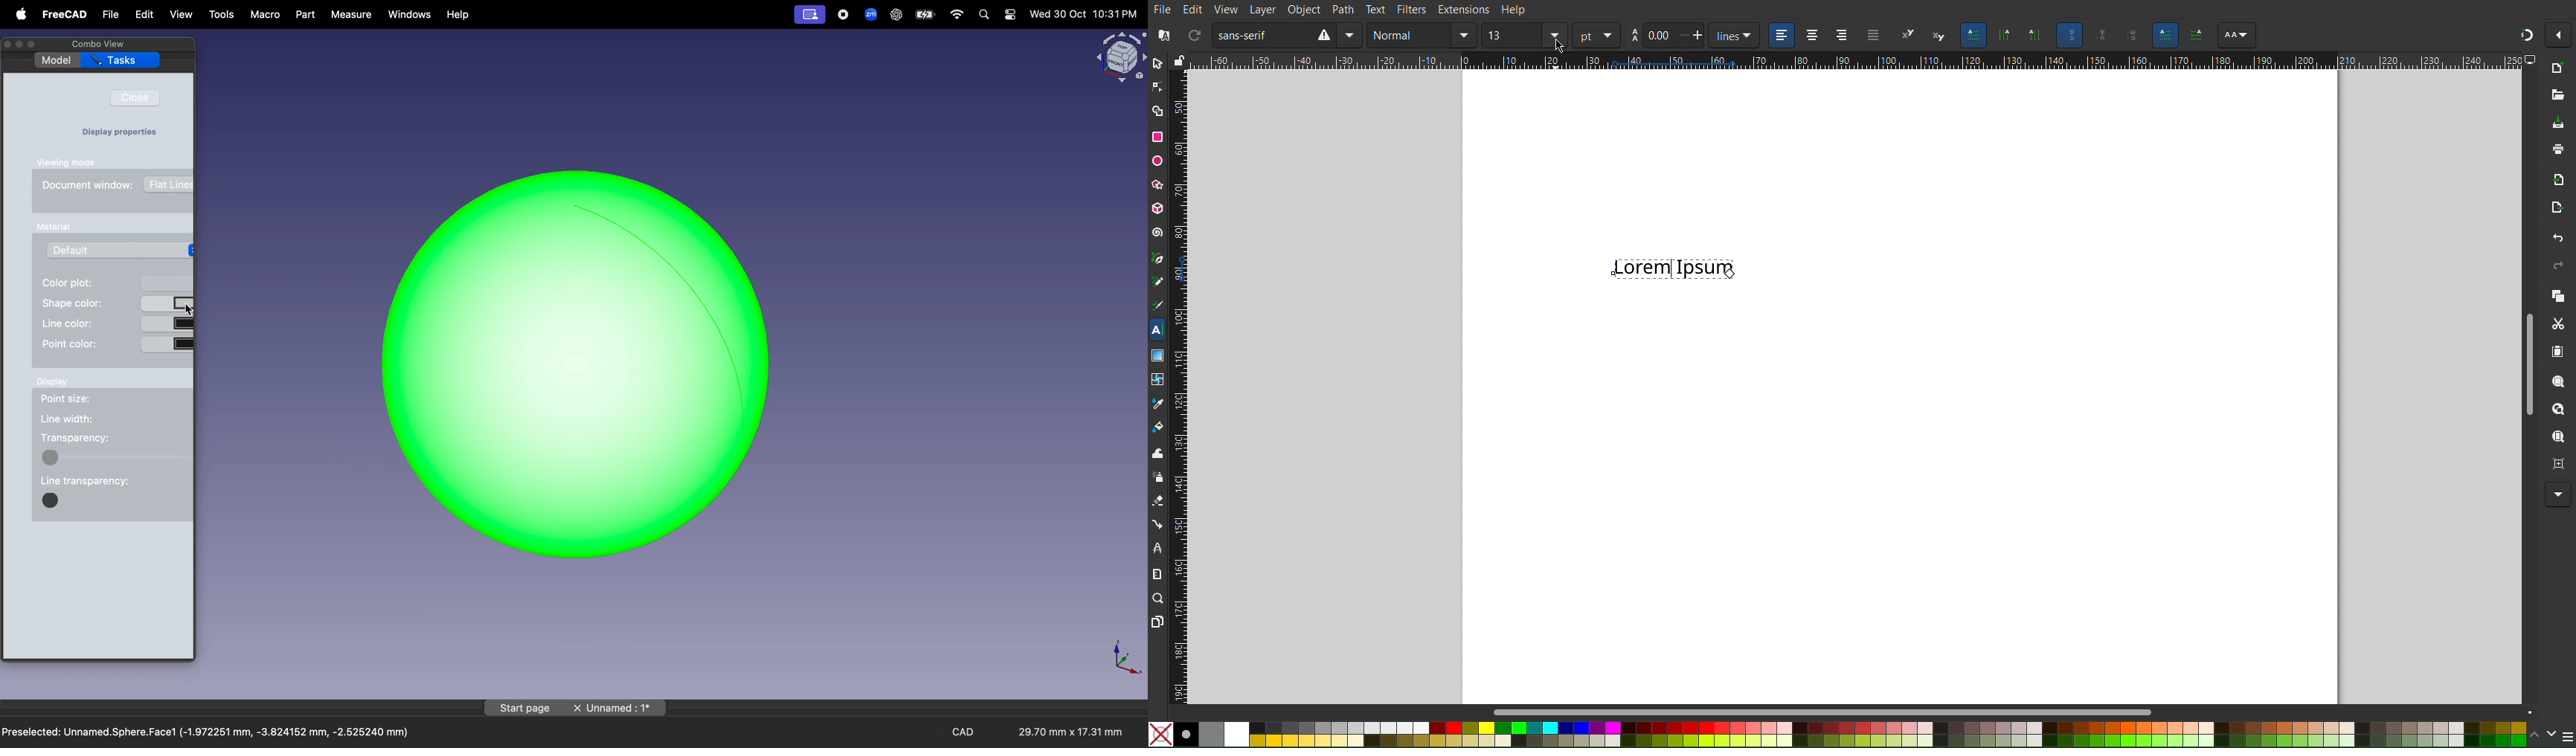 The height and width of the screenshot is (756, 2576). What do you see at coordinates (65, 16) in the screenshot?
I see `free Cad` at bounding box center [65, 16].